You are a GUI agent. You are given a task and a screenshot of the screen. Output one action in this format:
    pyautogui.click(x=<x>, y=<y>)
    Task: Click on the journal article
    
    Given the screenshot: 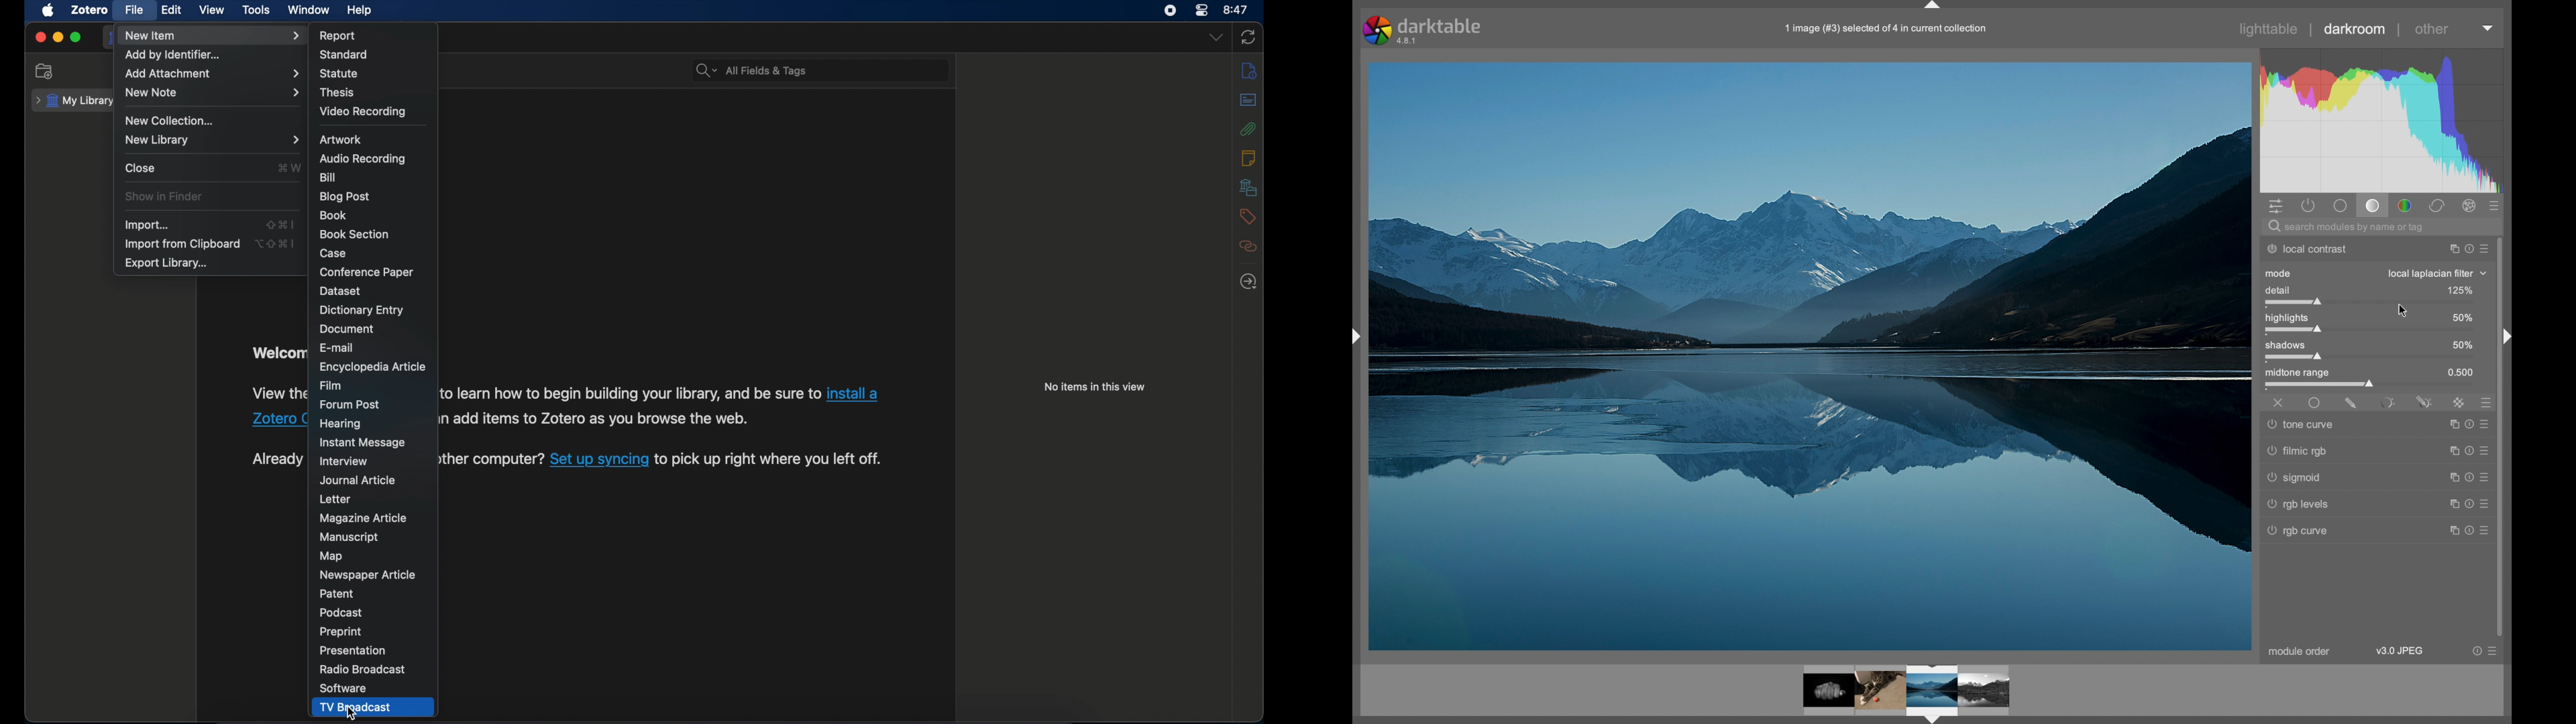 What is the action you would take?
    pyautogui.click(x=358, y=481)
    